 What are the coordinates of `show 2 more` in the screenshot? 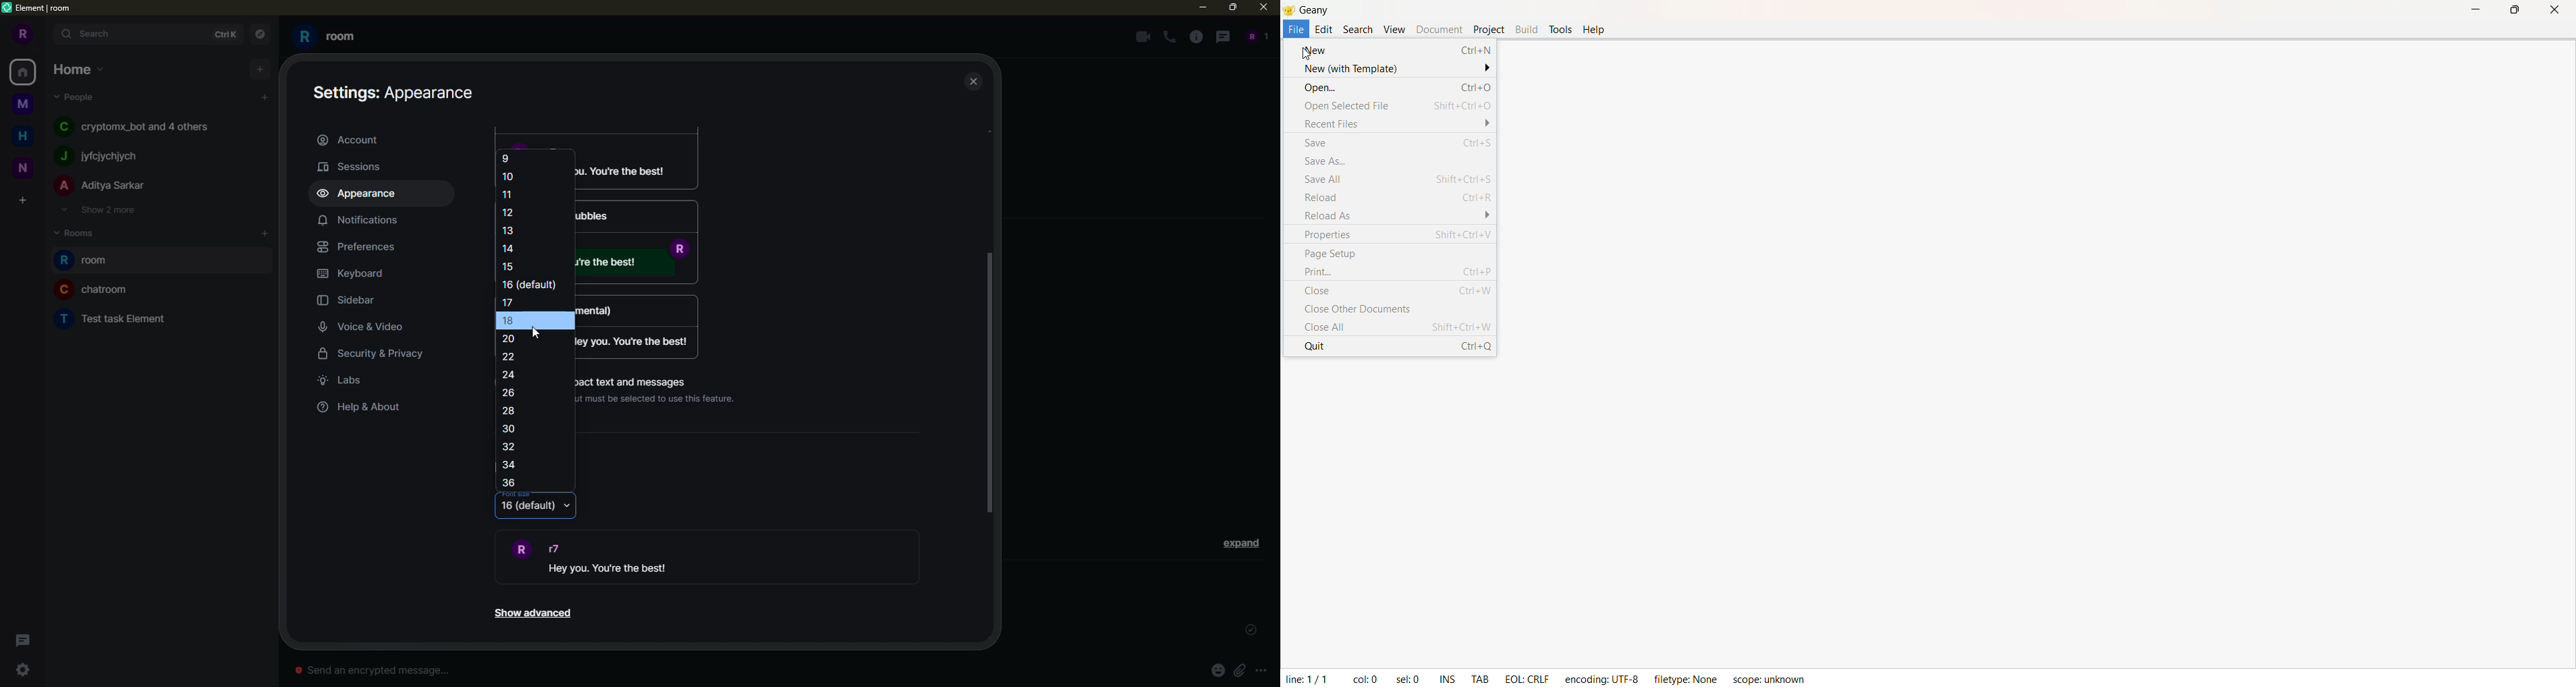 It's located at (97, 209).